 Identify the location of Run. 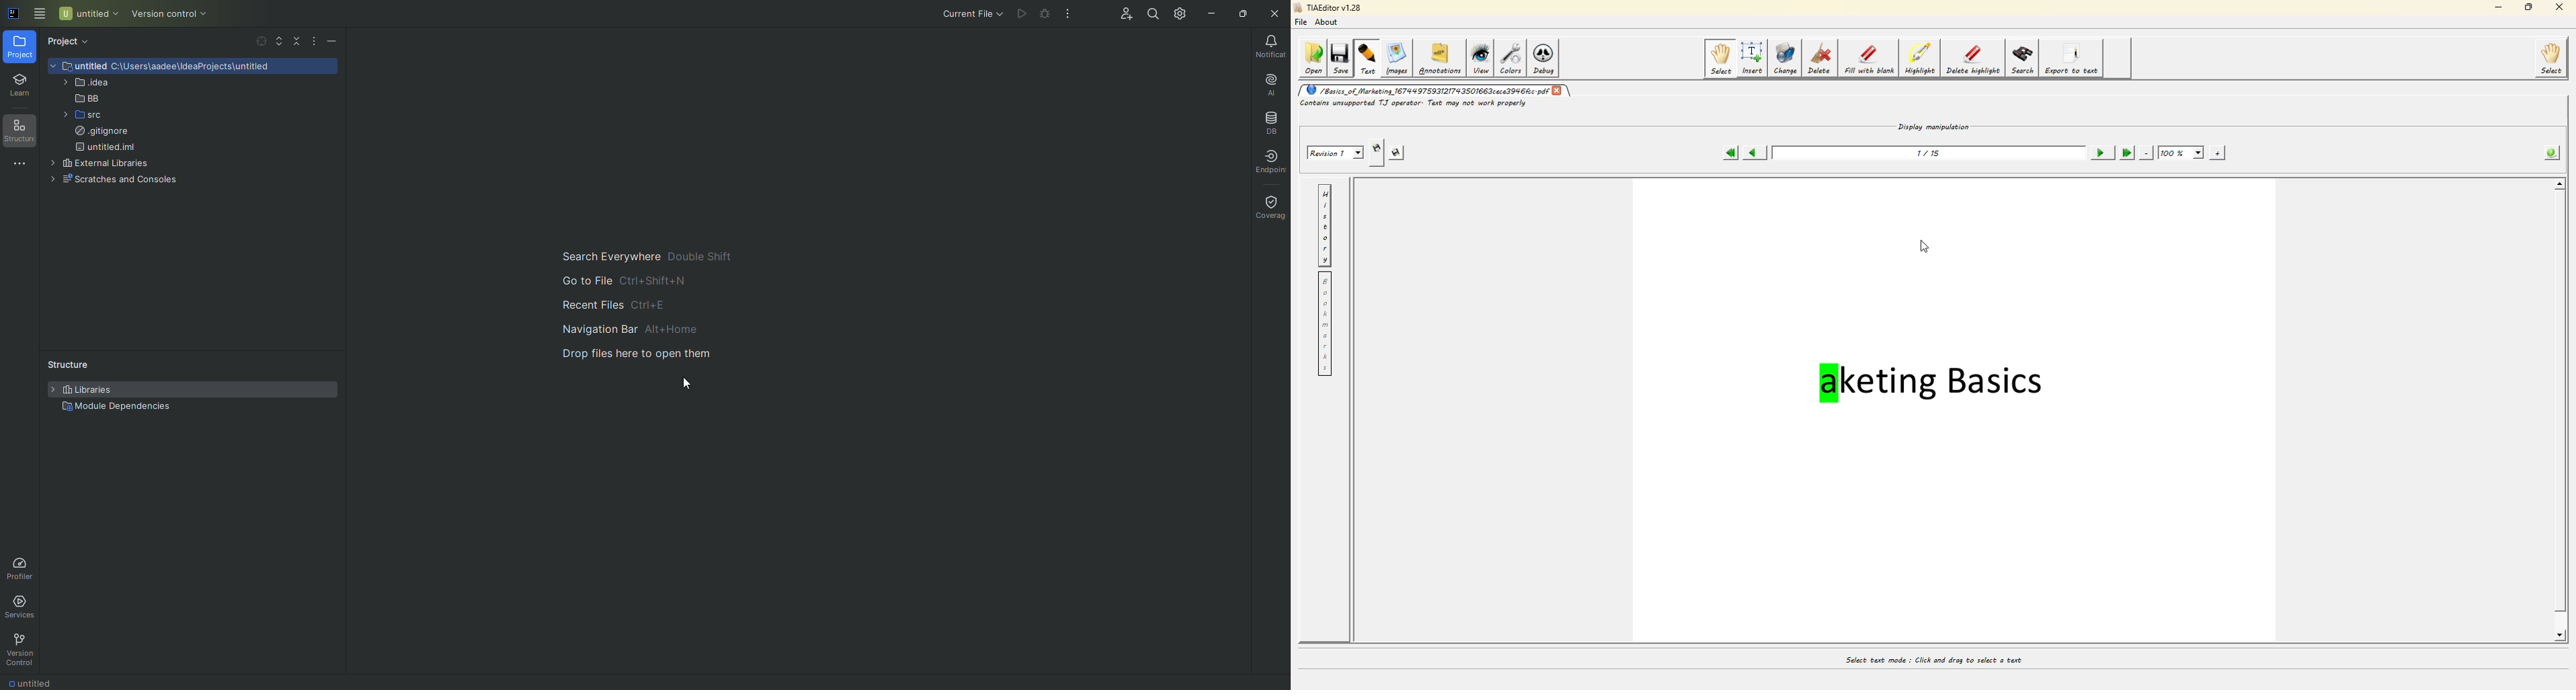
(1019, 15).